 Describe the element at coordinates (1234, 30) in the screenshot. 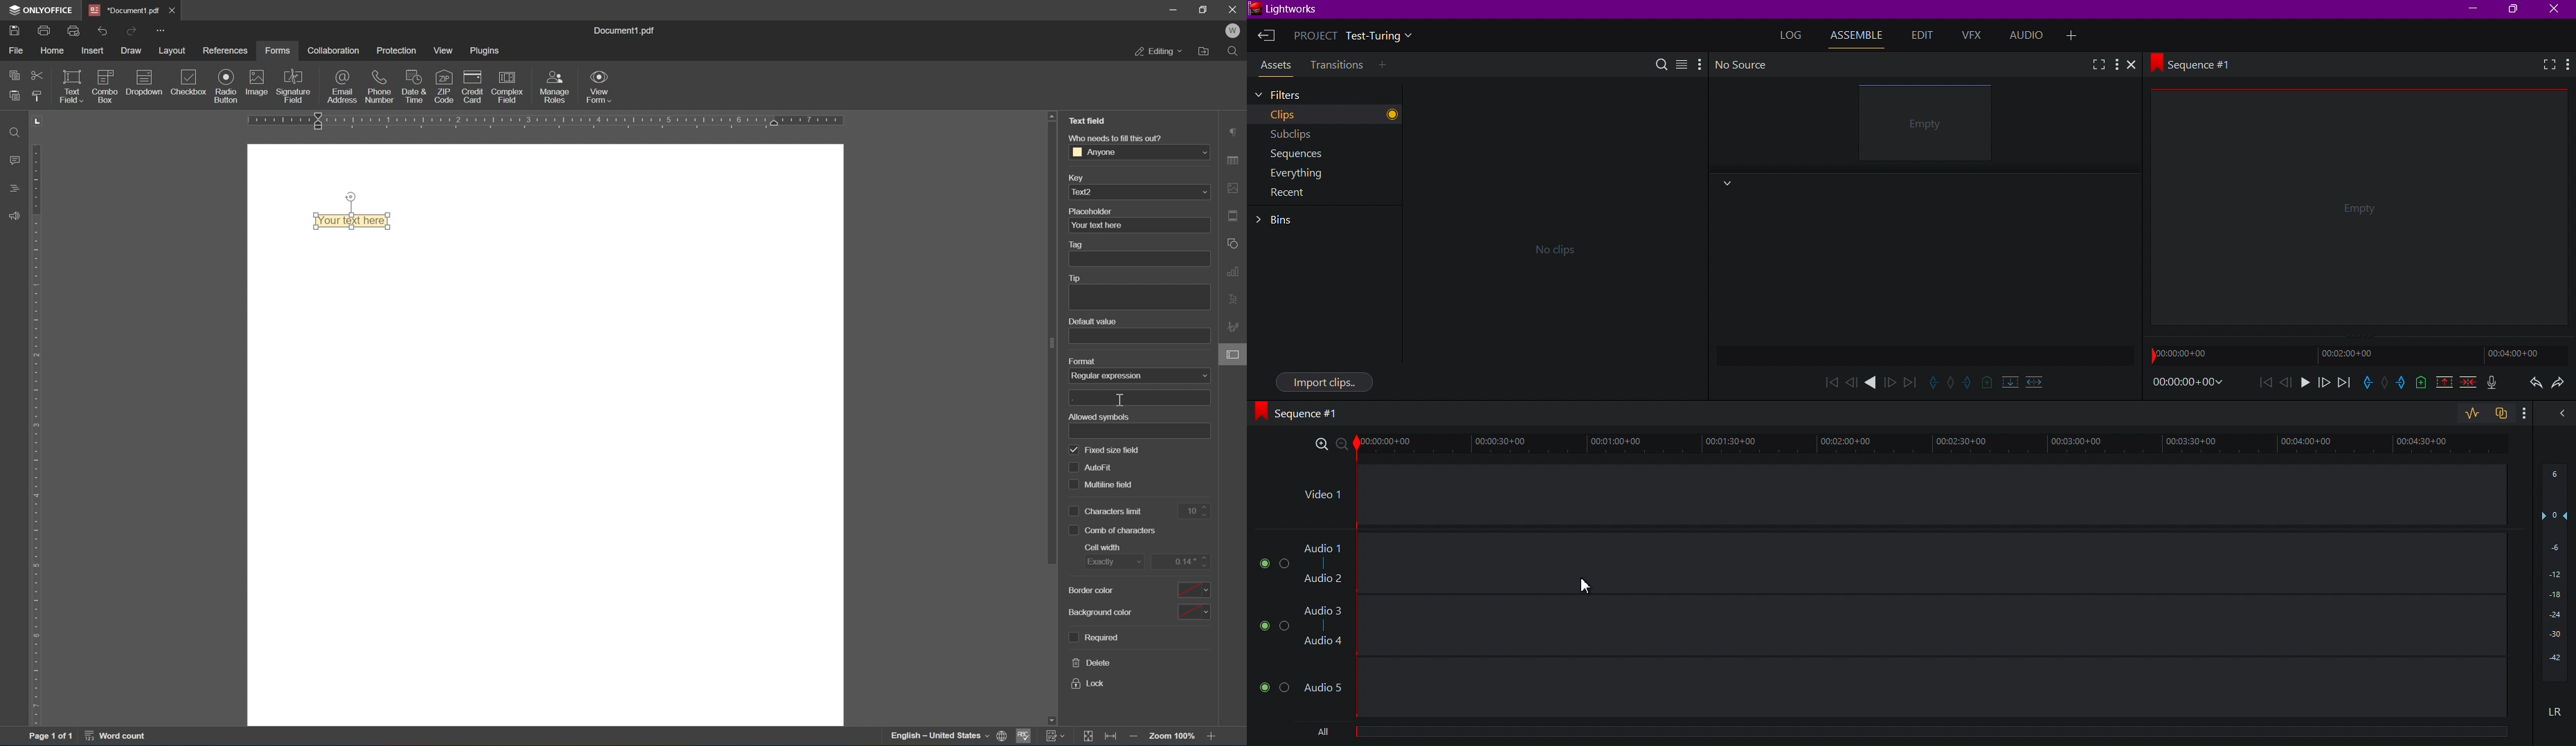

I see `W` at that location.